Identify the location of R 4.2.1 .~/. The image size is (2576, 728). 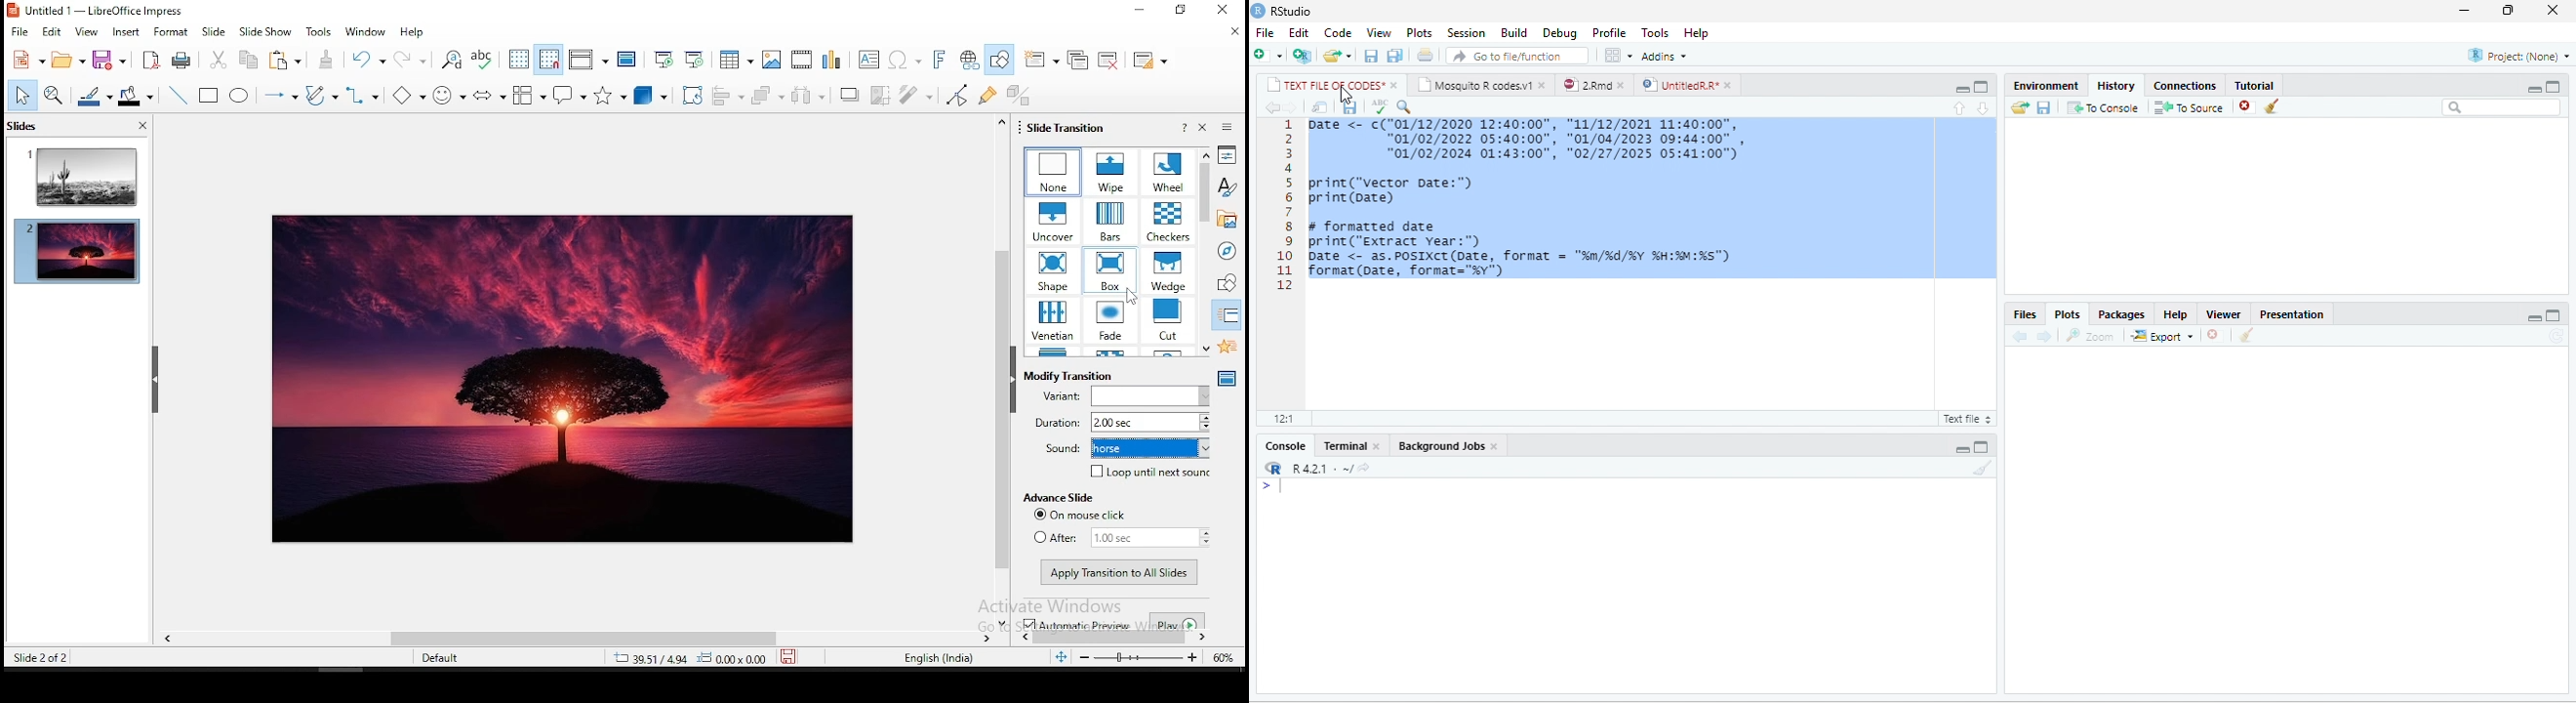
(1318, 468).